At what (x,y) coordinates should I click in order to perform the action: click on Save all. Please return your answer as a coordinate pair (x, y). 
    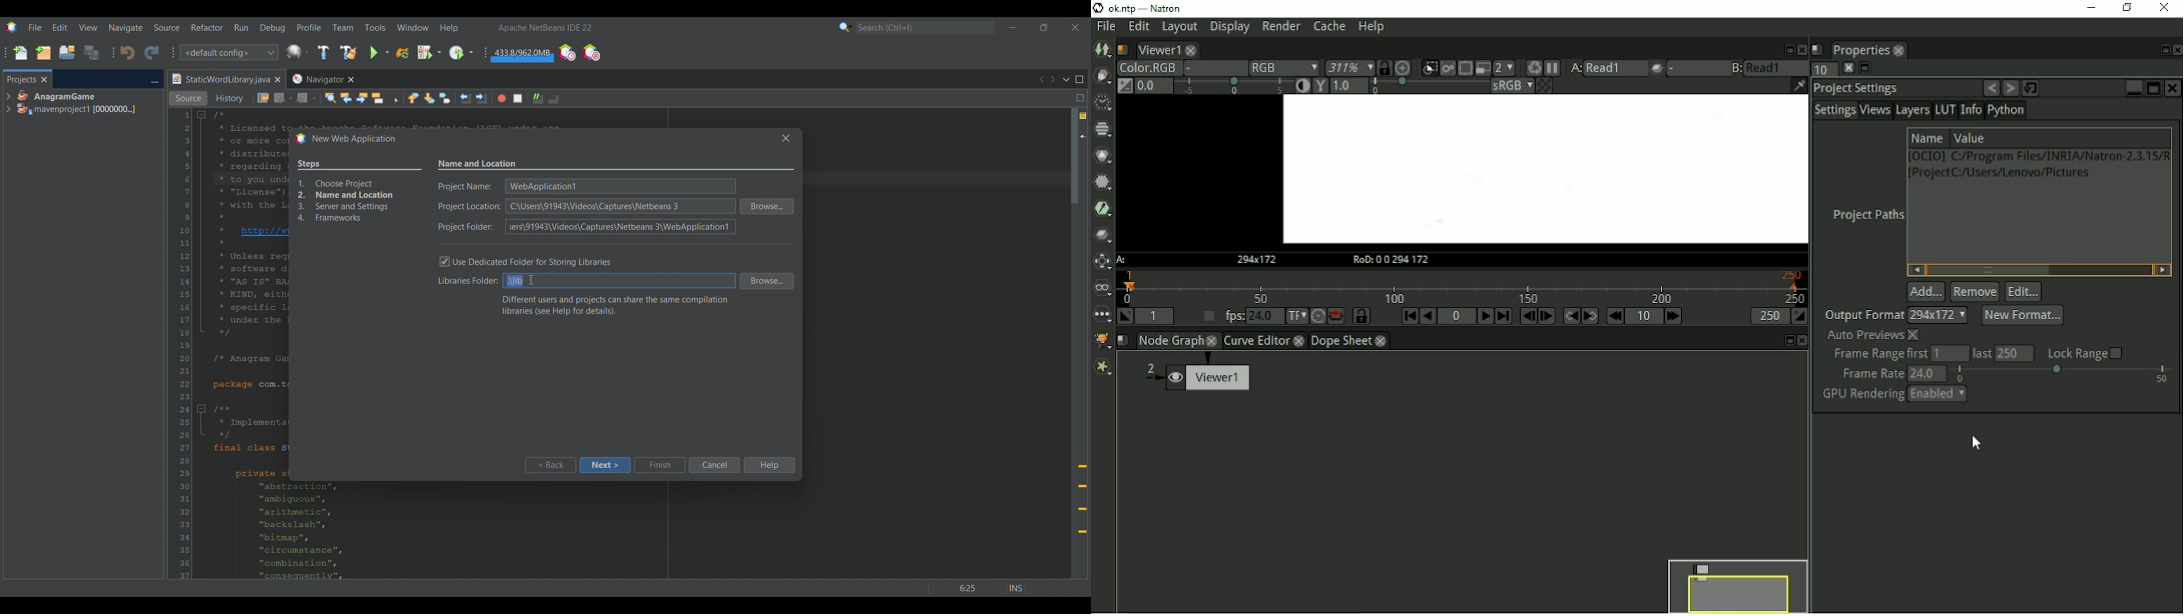
    Looking at the image, I should click on (92, 52).